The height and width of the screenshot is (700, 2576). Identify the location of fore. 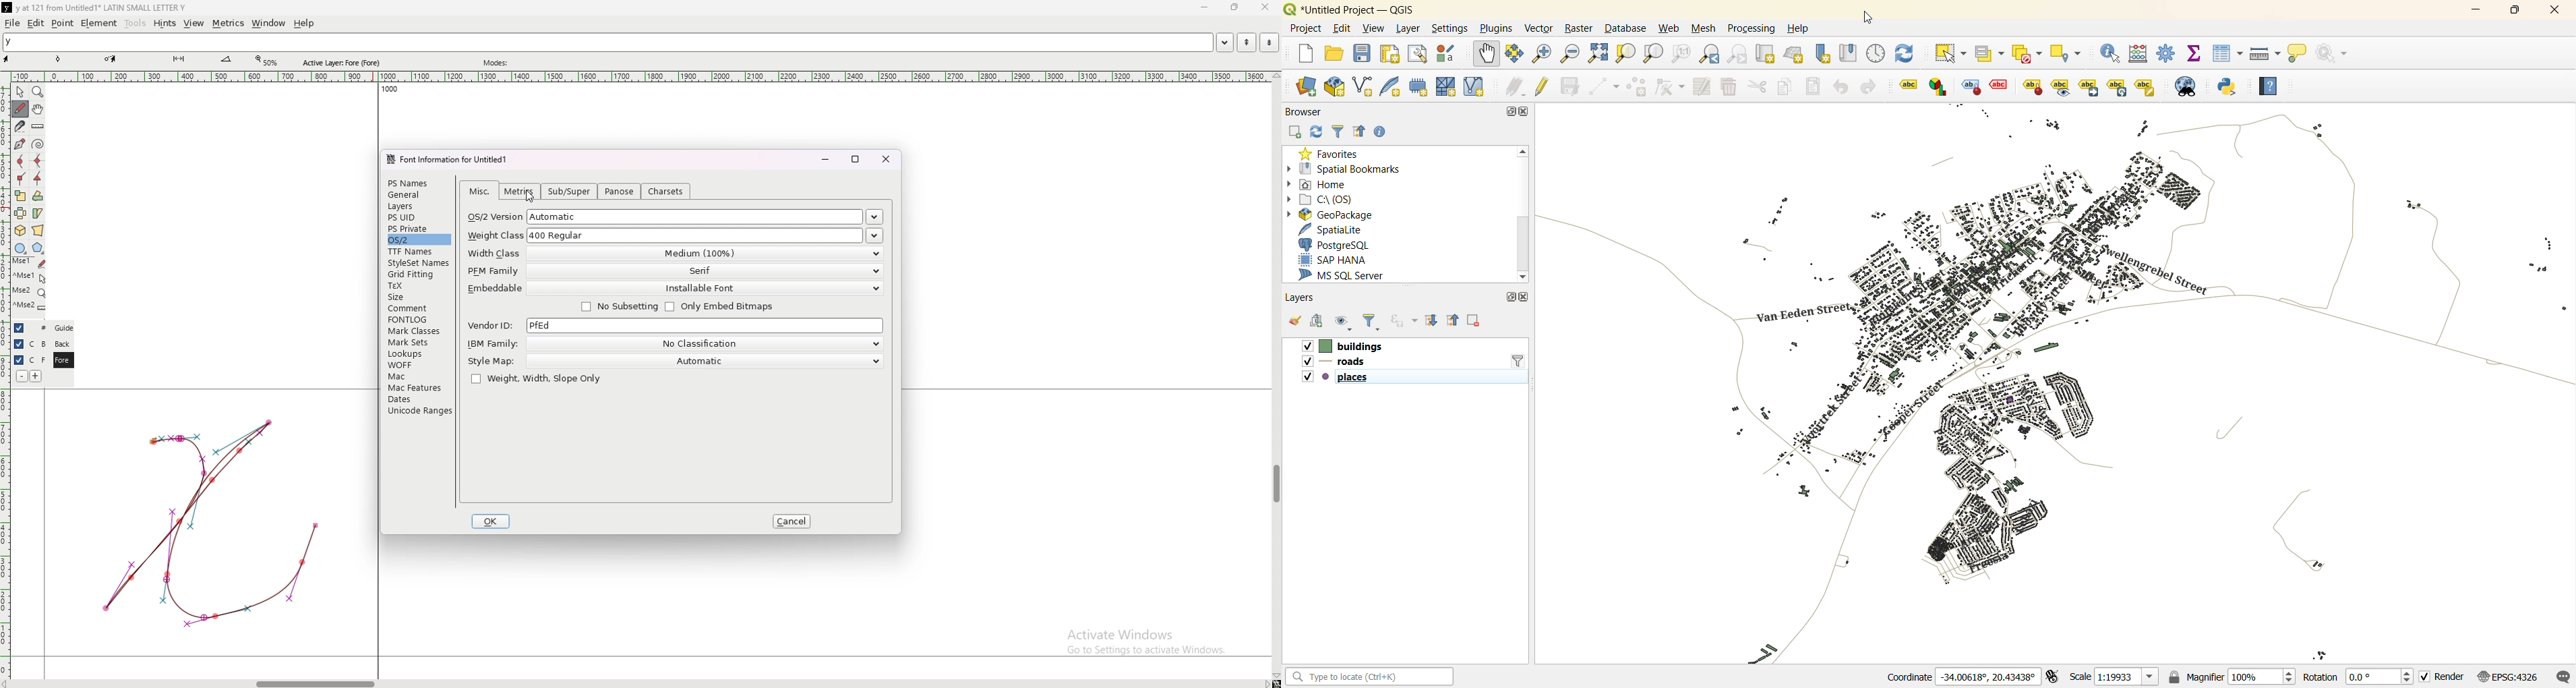
(62, 361).